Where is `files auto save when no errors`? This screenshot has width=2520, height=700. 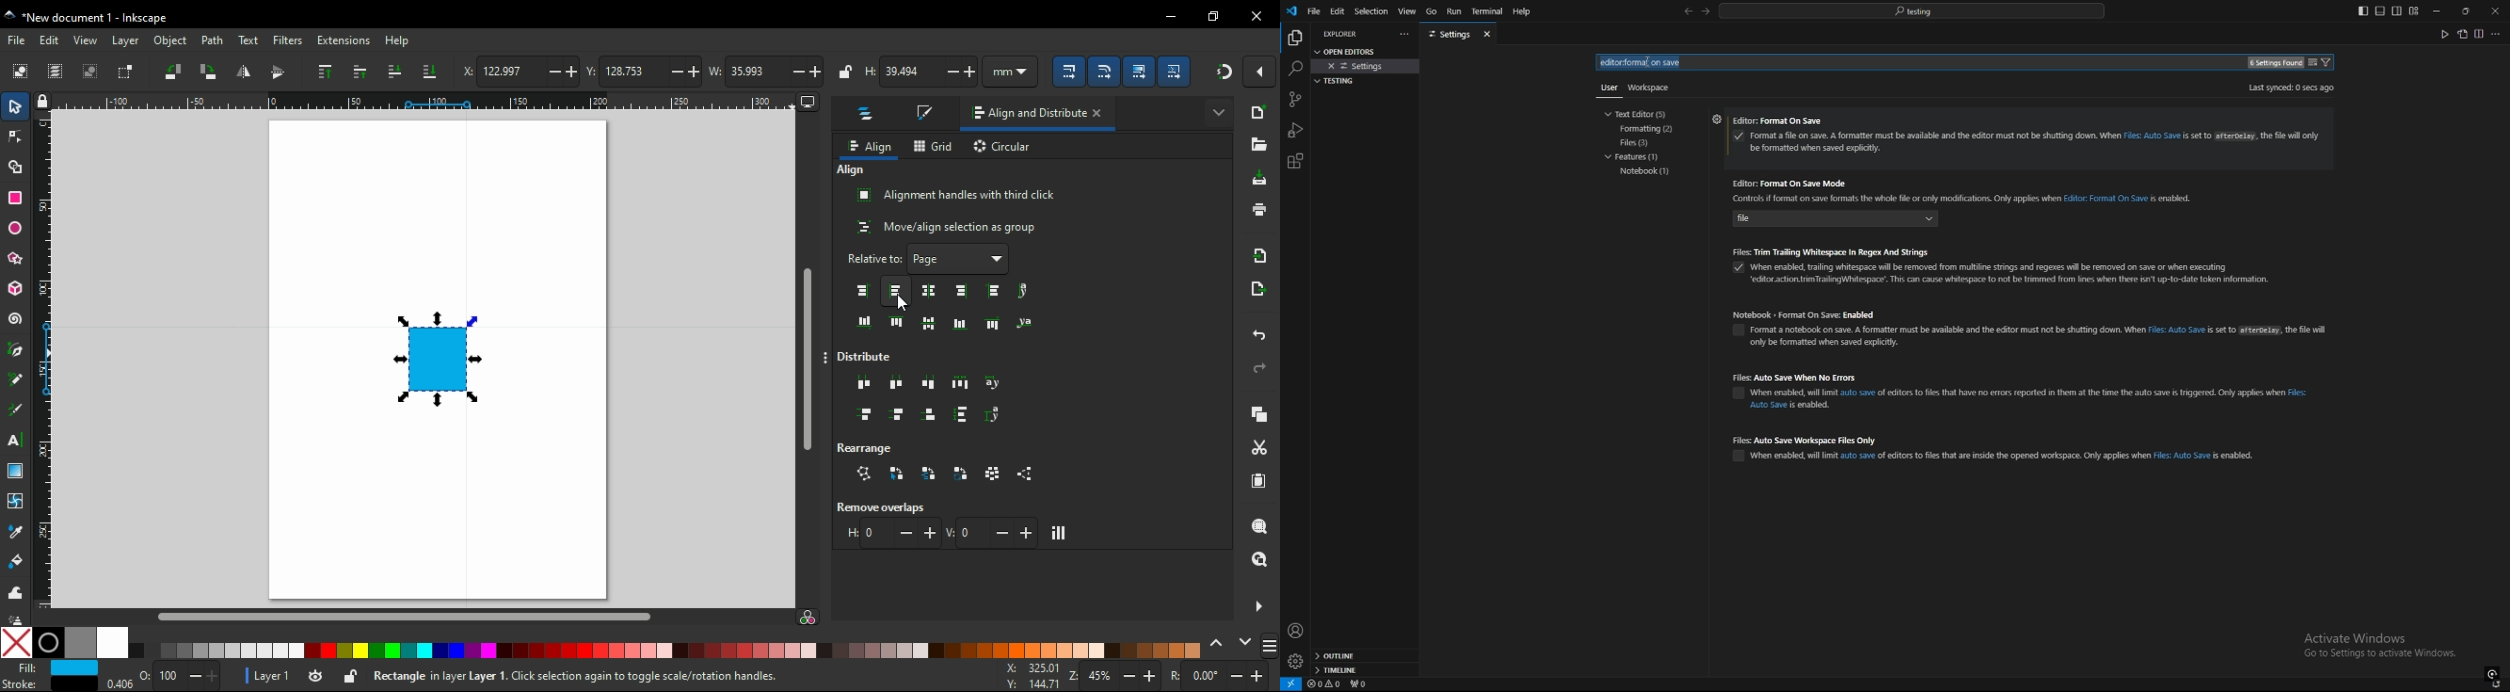
files auto save when no errors is located at coordinates (2025, 378).